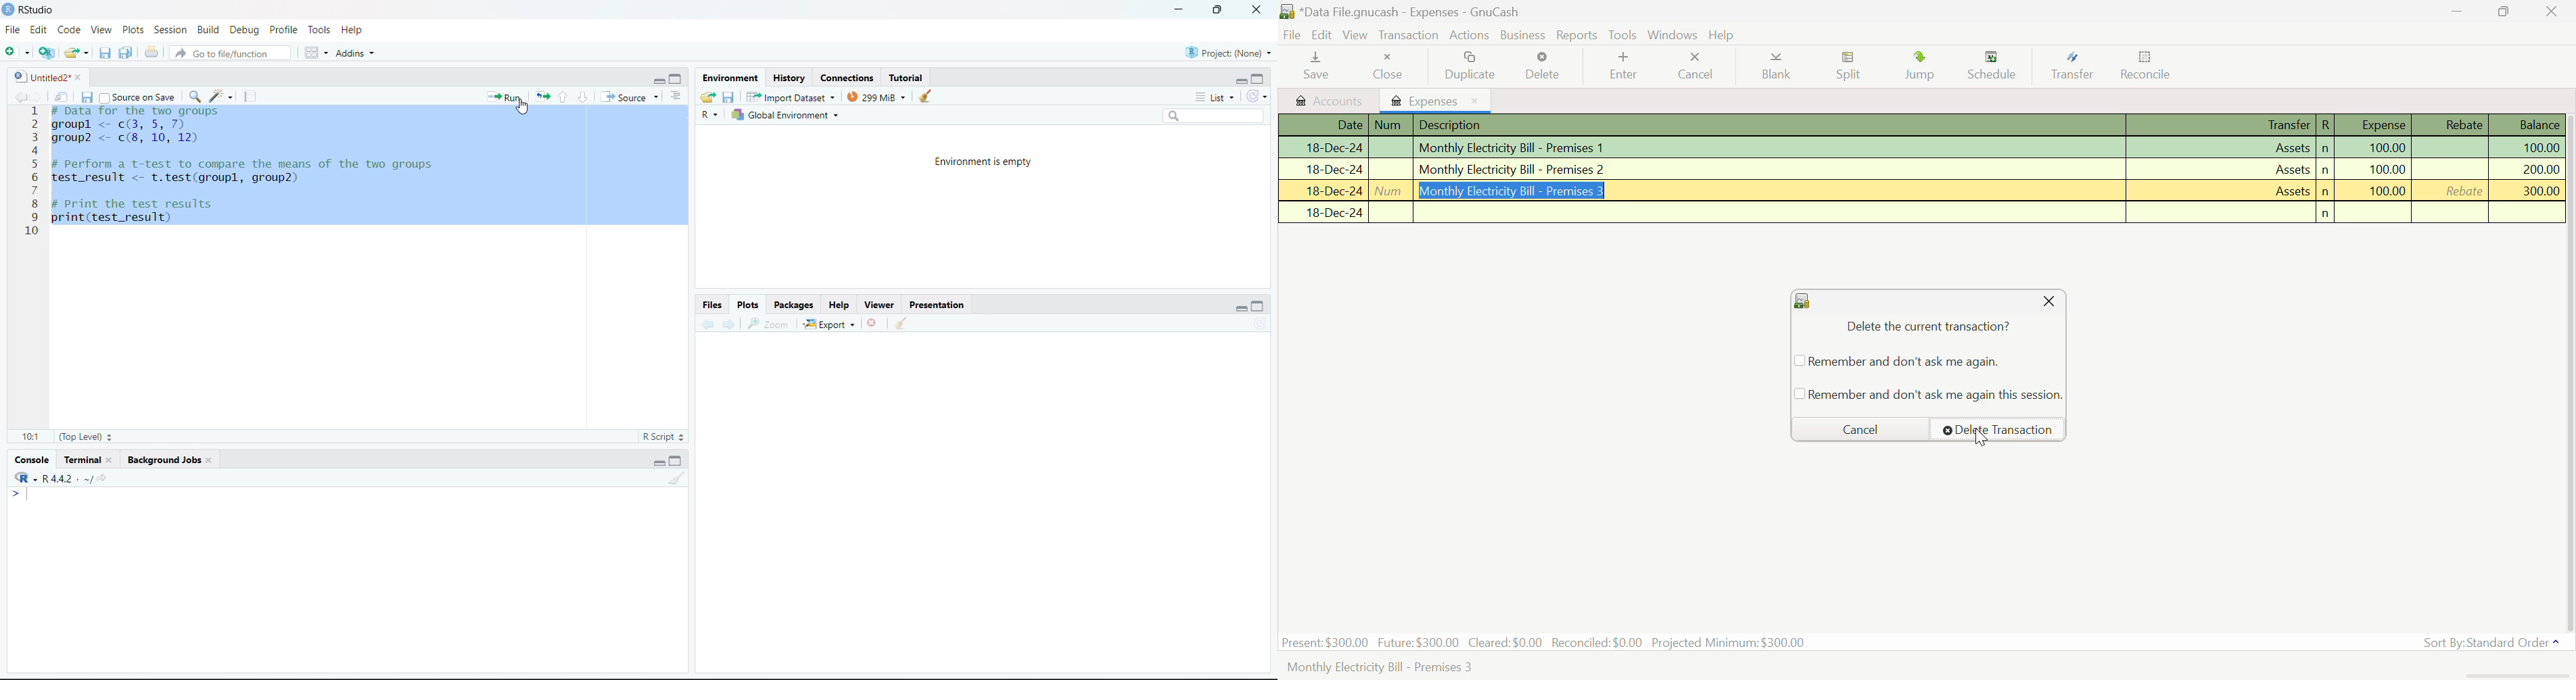  Describe the element at coordinates (709, 97) in the screenshot. I see `load workspace` at that location.